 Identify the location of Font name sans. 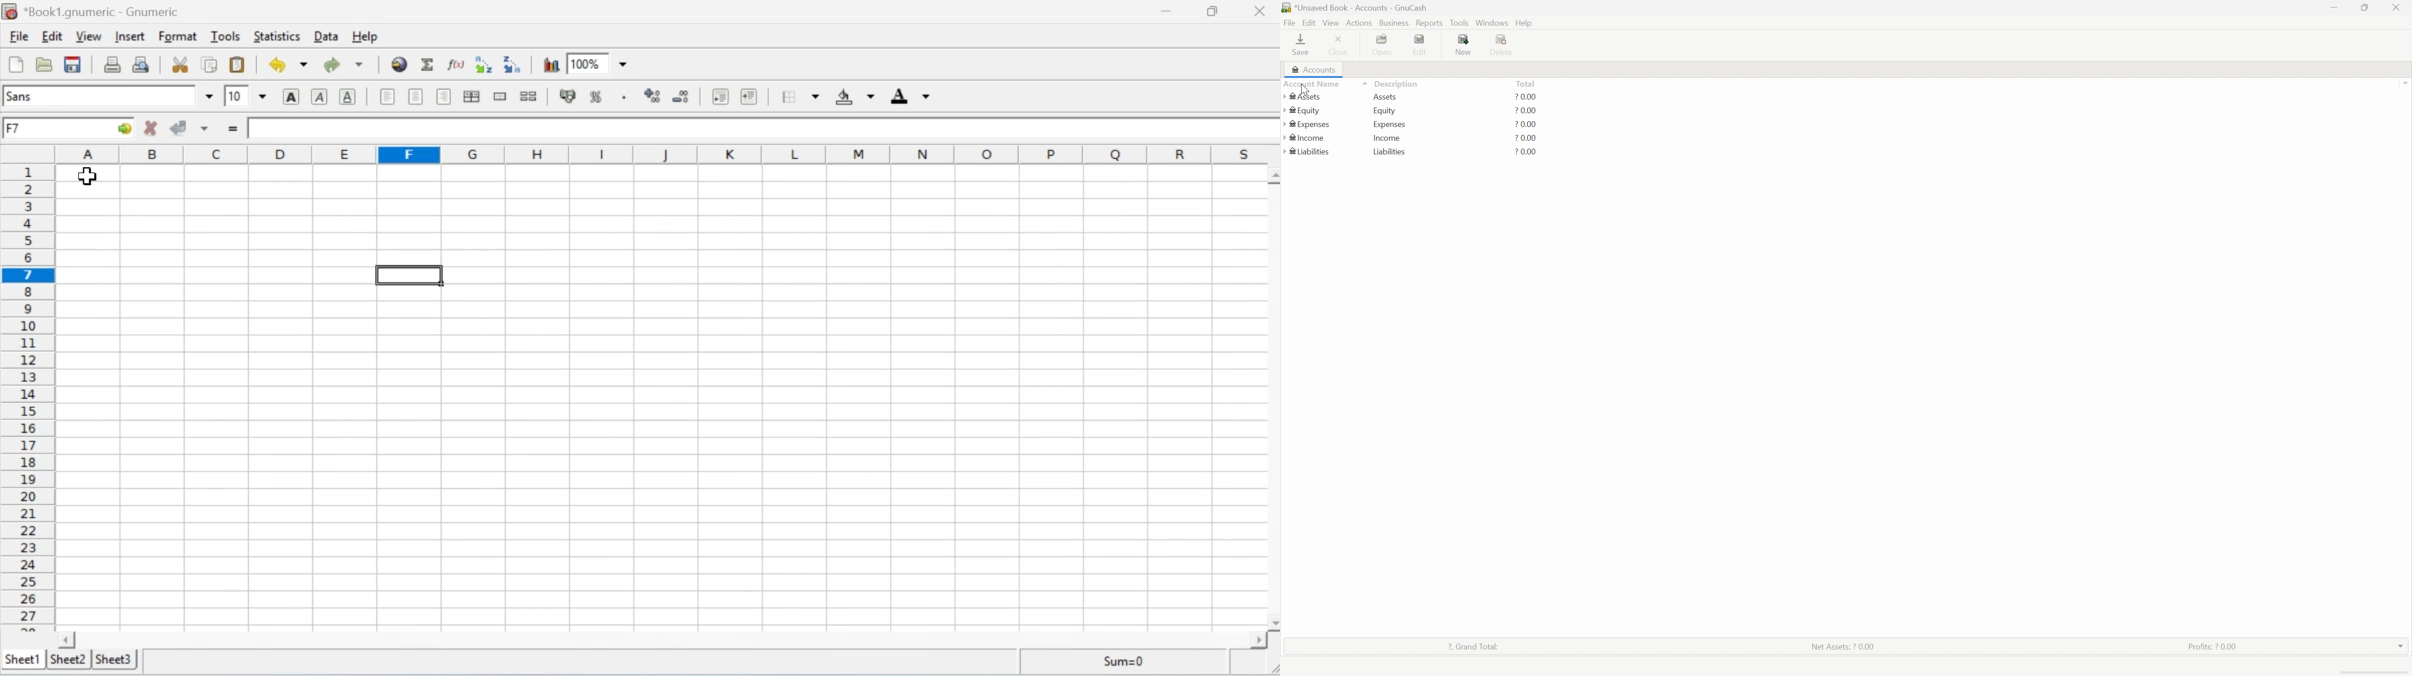
(109, 97).